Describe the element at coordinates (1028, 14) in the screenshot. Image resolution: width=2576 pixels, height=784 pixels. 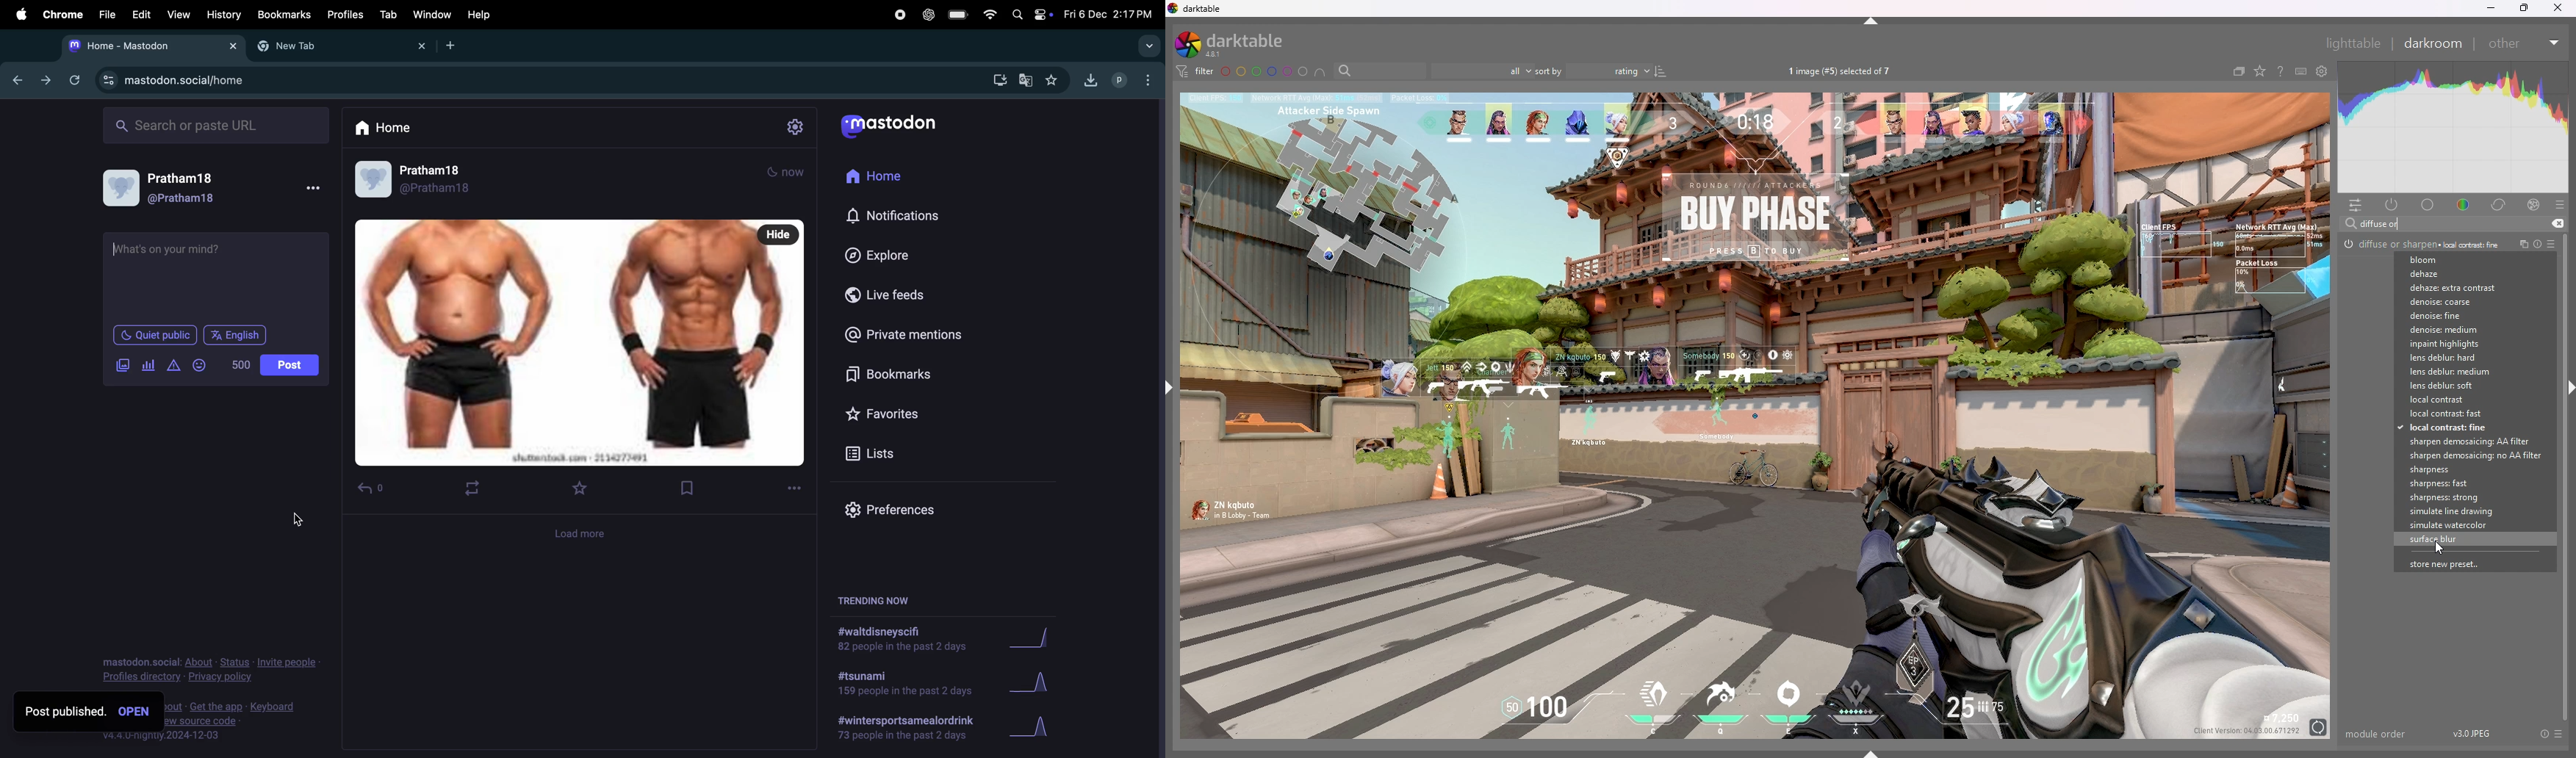
I see `apple widgets` at that location.